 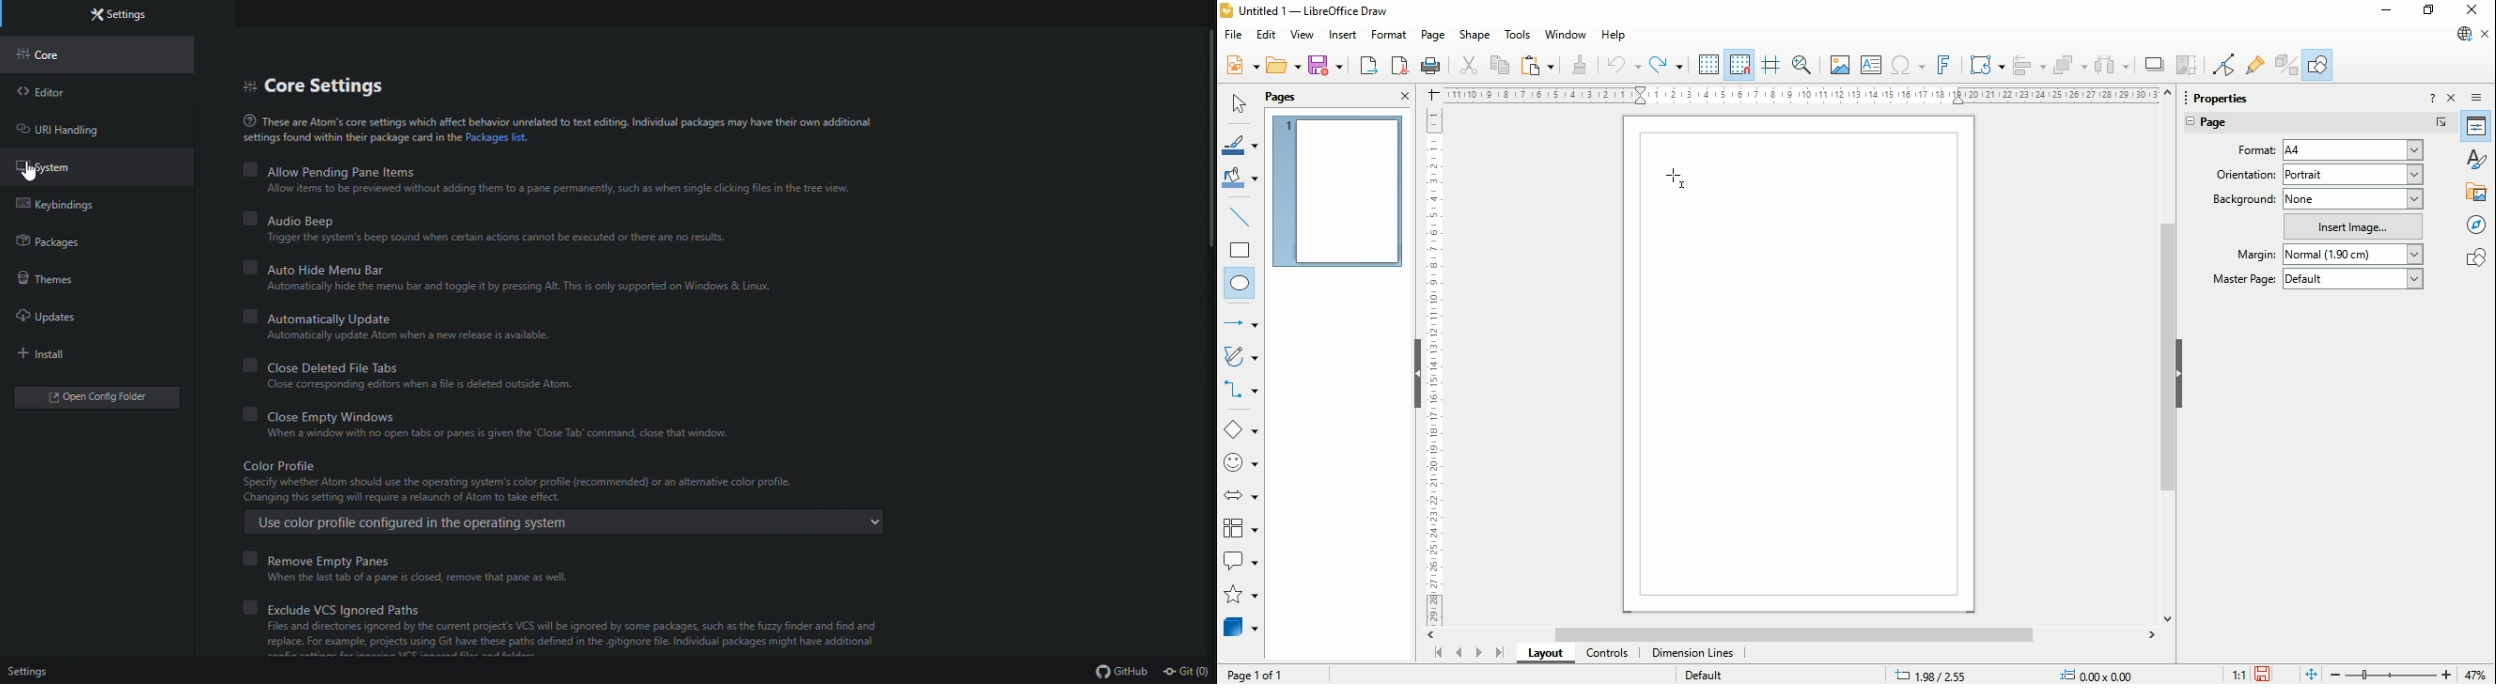 I want to click on Default, so click(x=1703, y=673).